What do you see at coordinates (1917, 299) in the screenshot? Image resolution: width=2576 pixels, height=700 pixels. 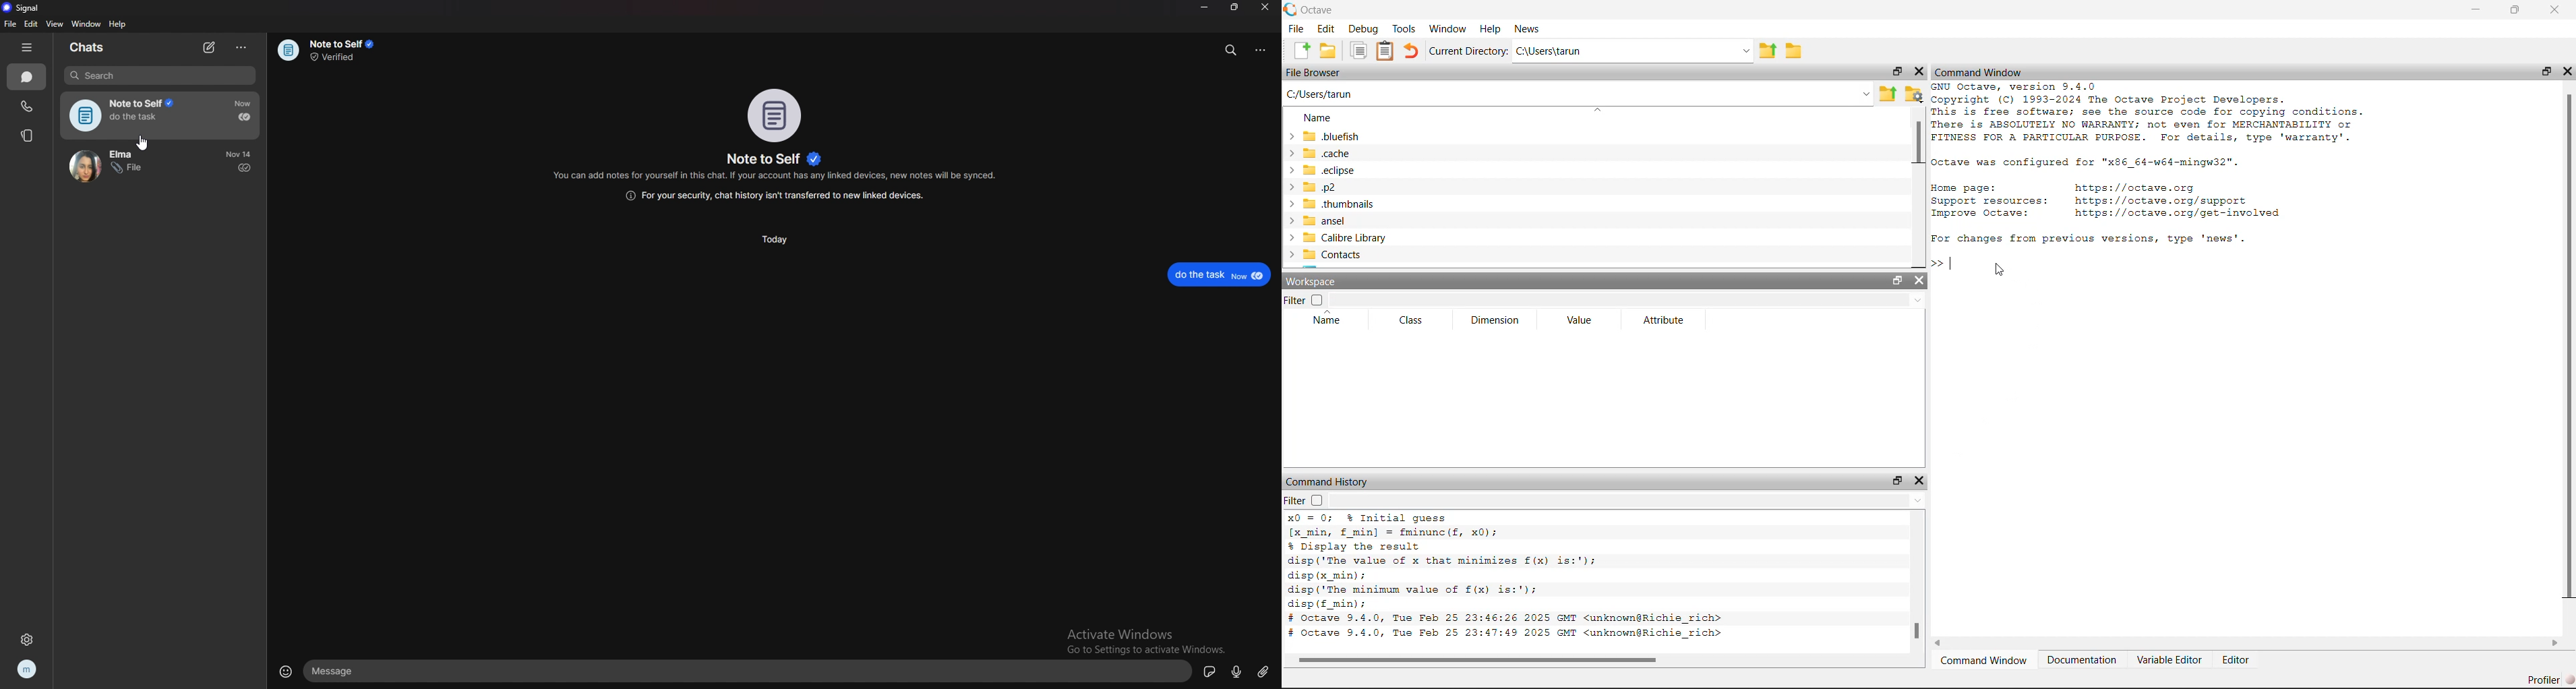 I see `Dropdown` at bounding box center [1917, 299].